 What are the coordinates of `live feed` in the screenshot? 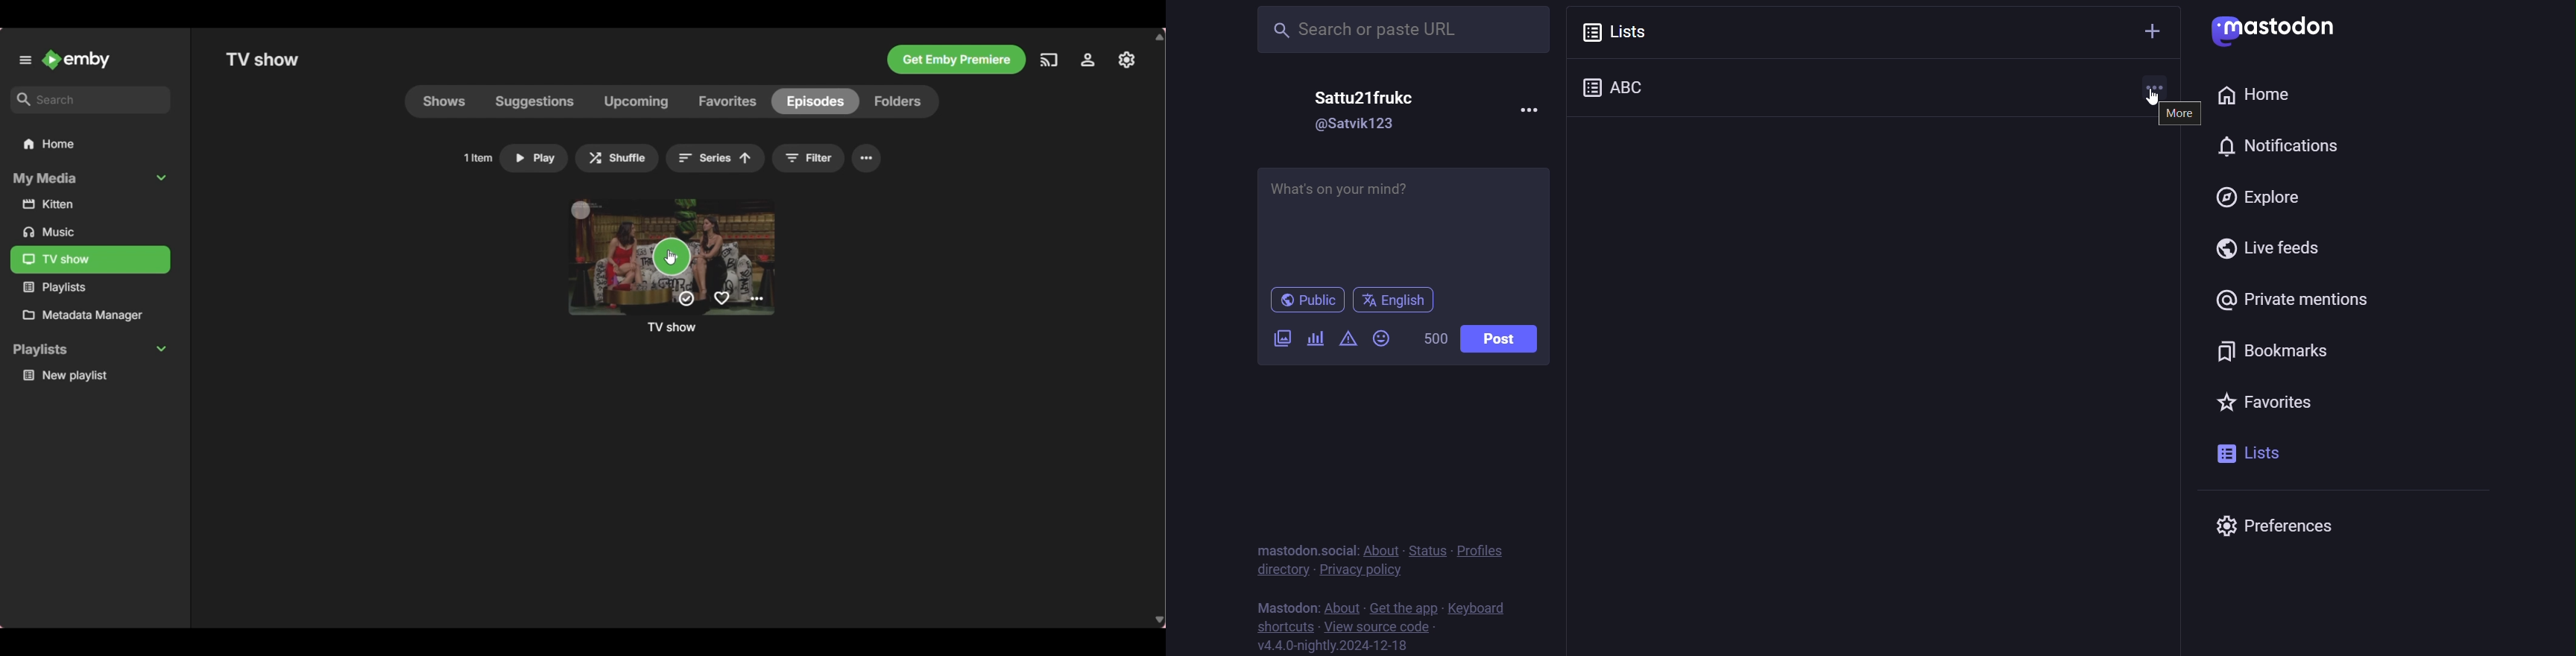 It's located at (2275, 248).